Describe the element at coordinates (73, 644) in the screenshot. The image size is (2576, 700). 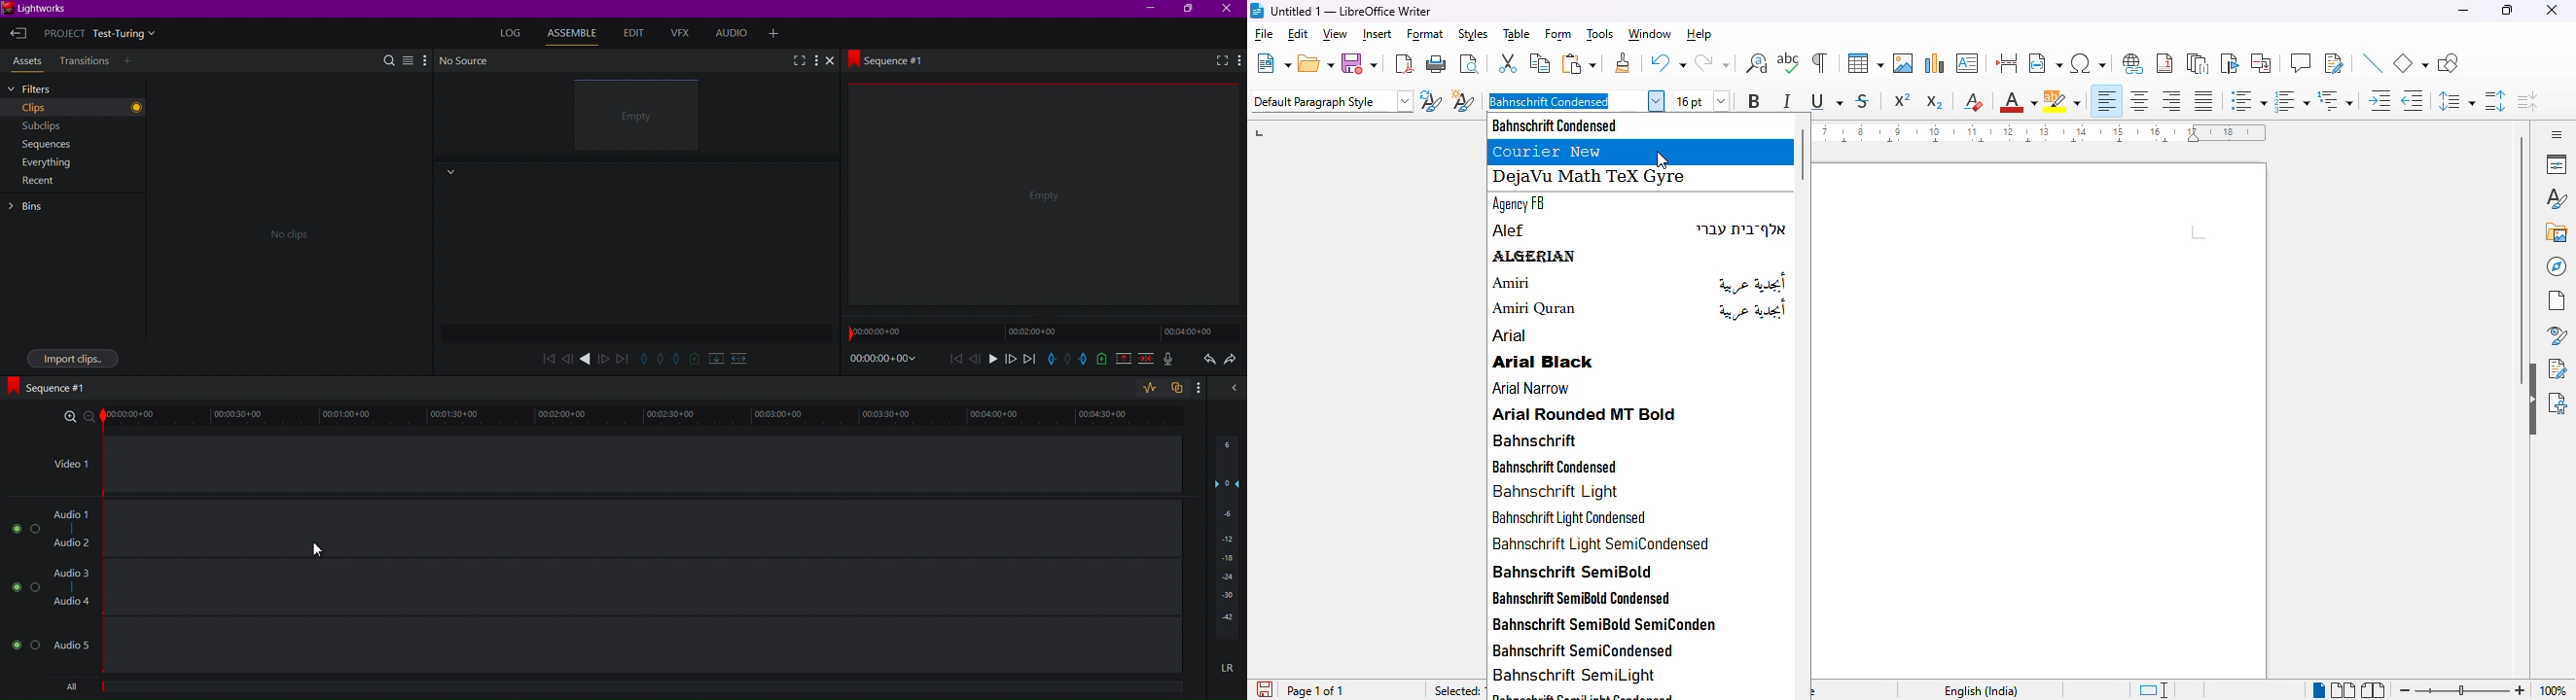
I see `Audio 5` at that location.